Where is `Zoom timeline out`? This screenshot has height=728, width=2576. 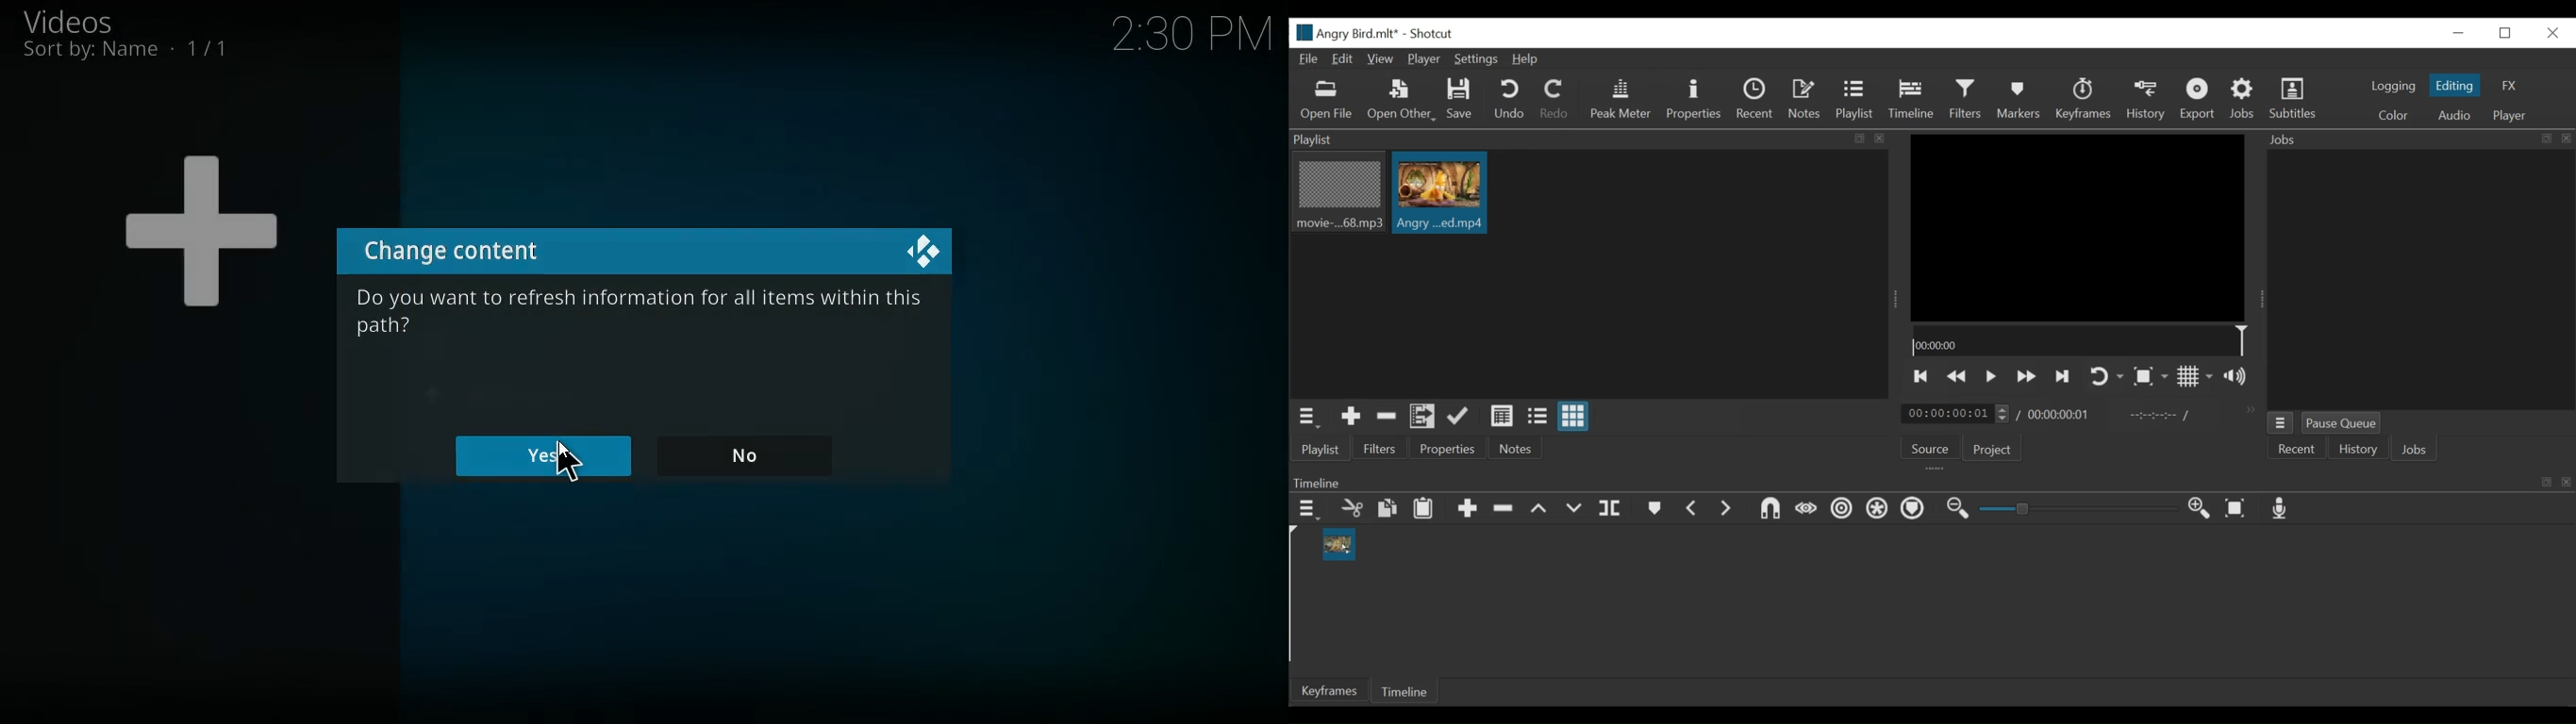
Zoom timeline out is located at coordinates (1957, 509).